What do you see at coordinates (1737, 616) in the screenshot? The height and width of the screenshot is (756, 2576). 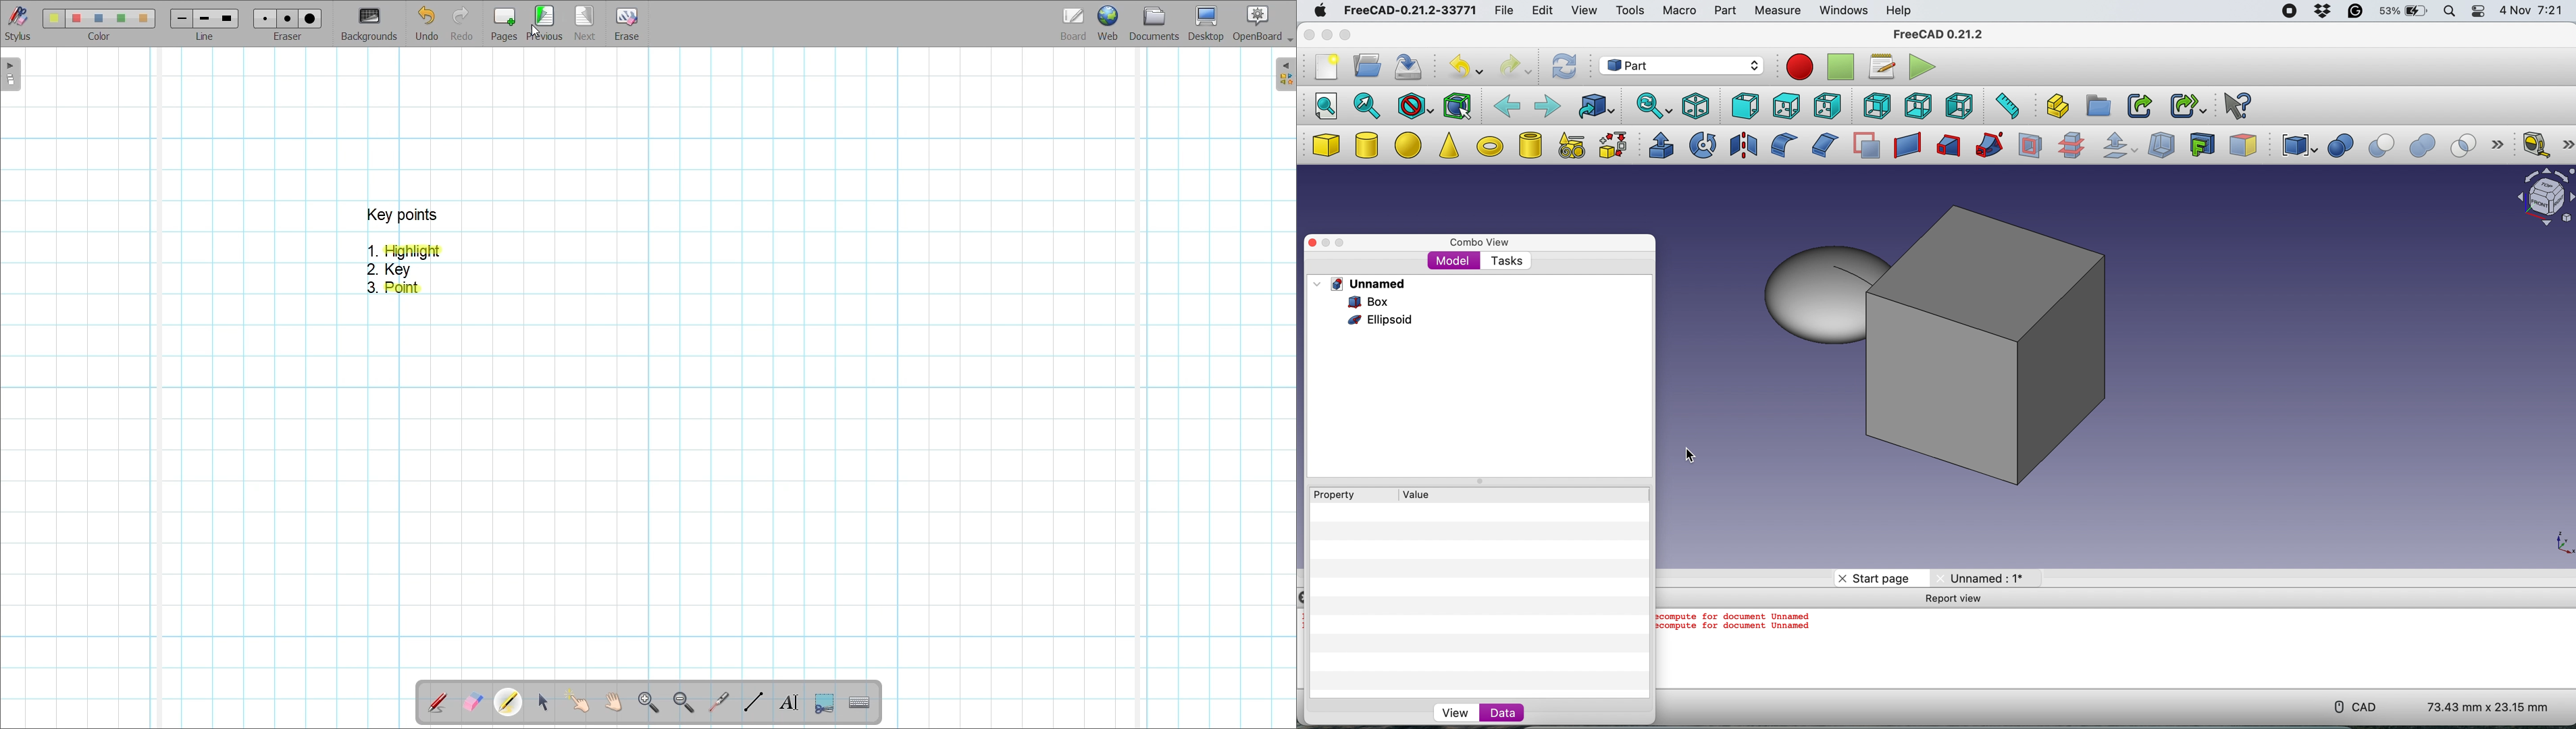 I see `ecompute for document Unnamed` at bounding box center [1737, 616].